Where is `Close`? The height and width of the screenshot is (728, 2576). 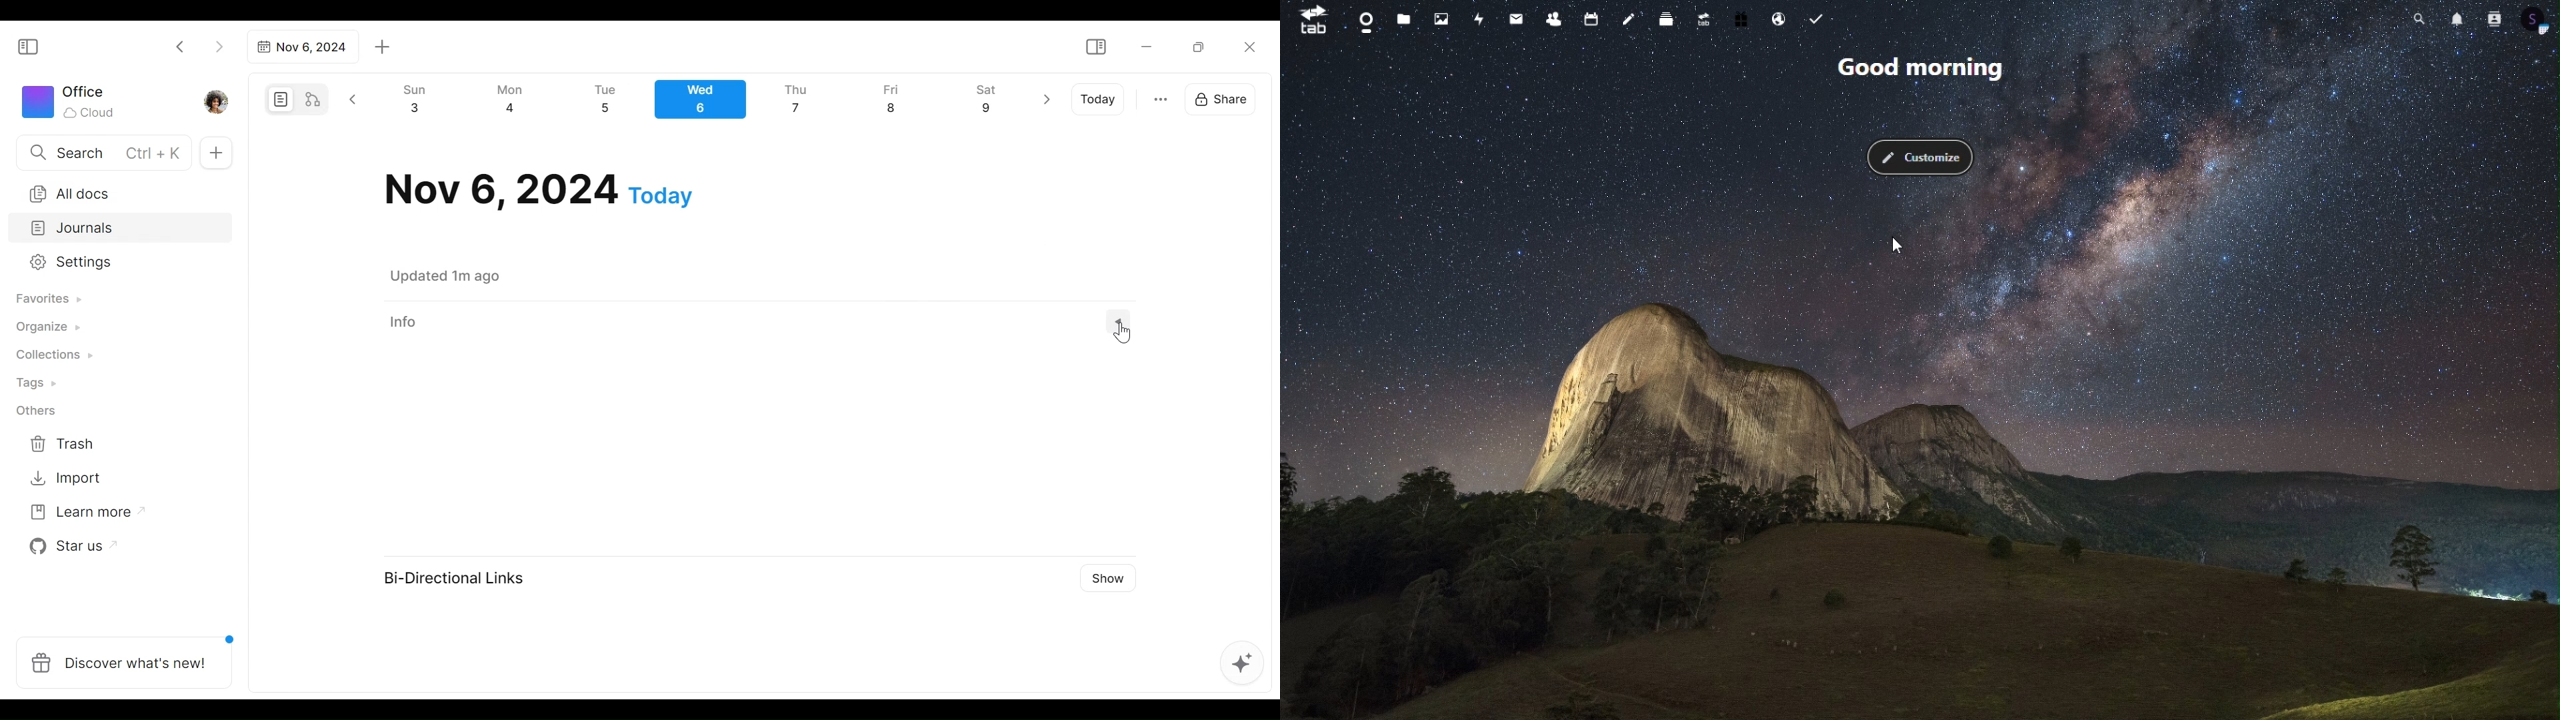 Close is located at coordinates (1249, 47).